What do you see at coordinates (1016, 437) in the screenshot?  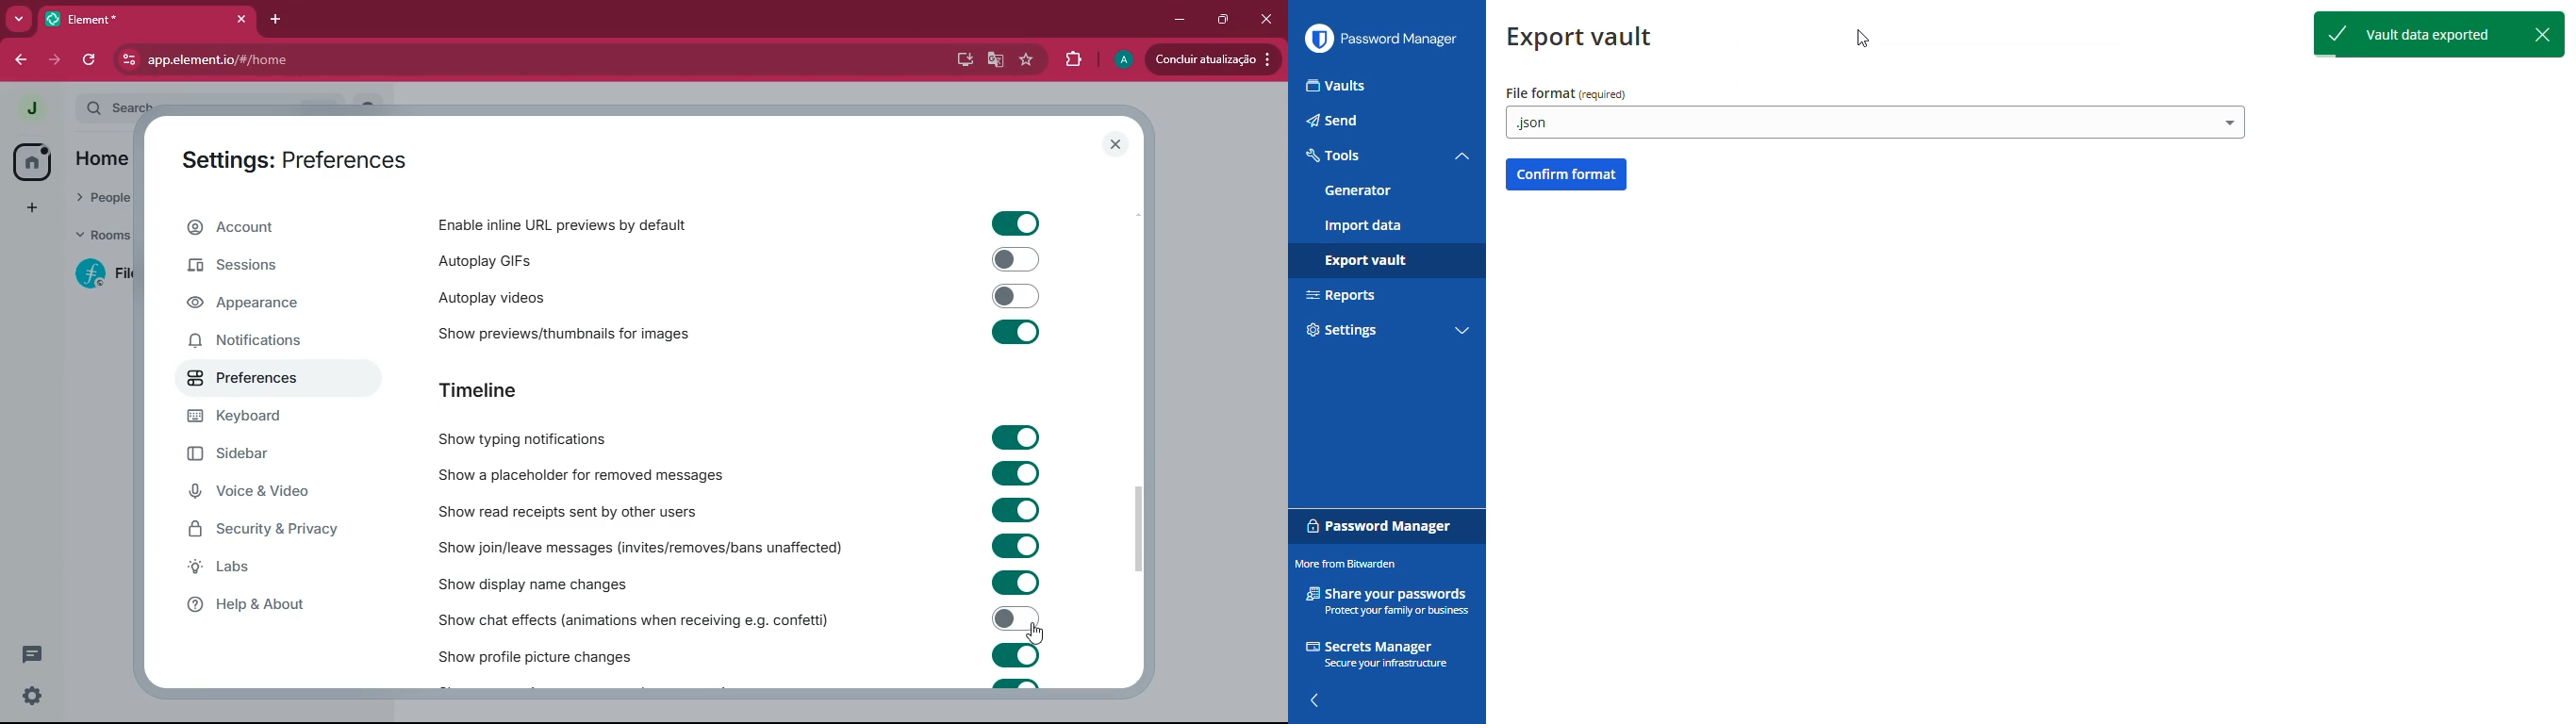 I see `toggle on/off` at bounding box center [1016, 437].